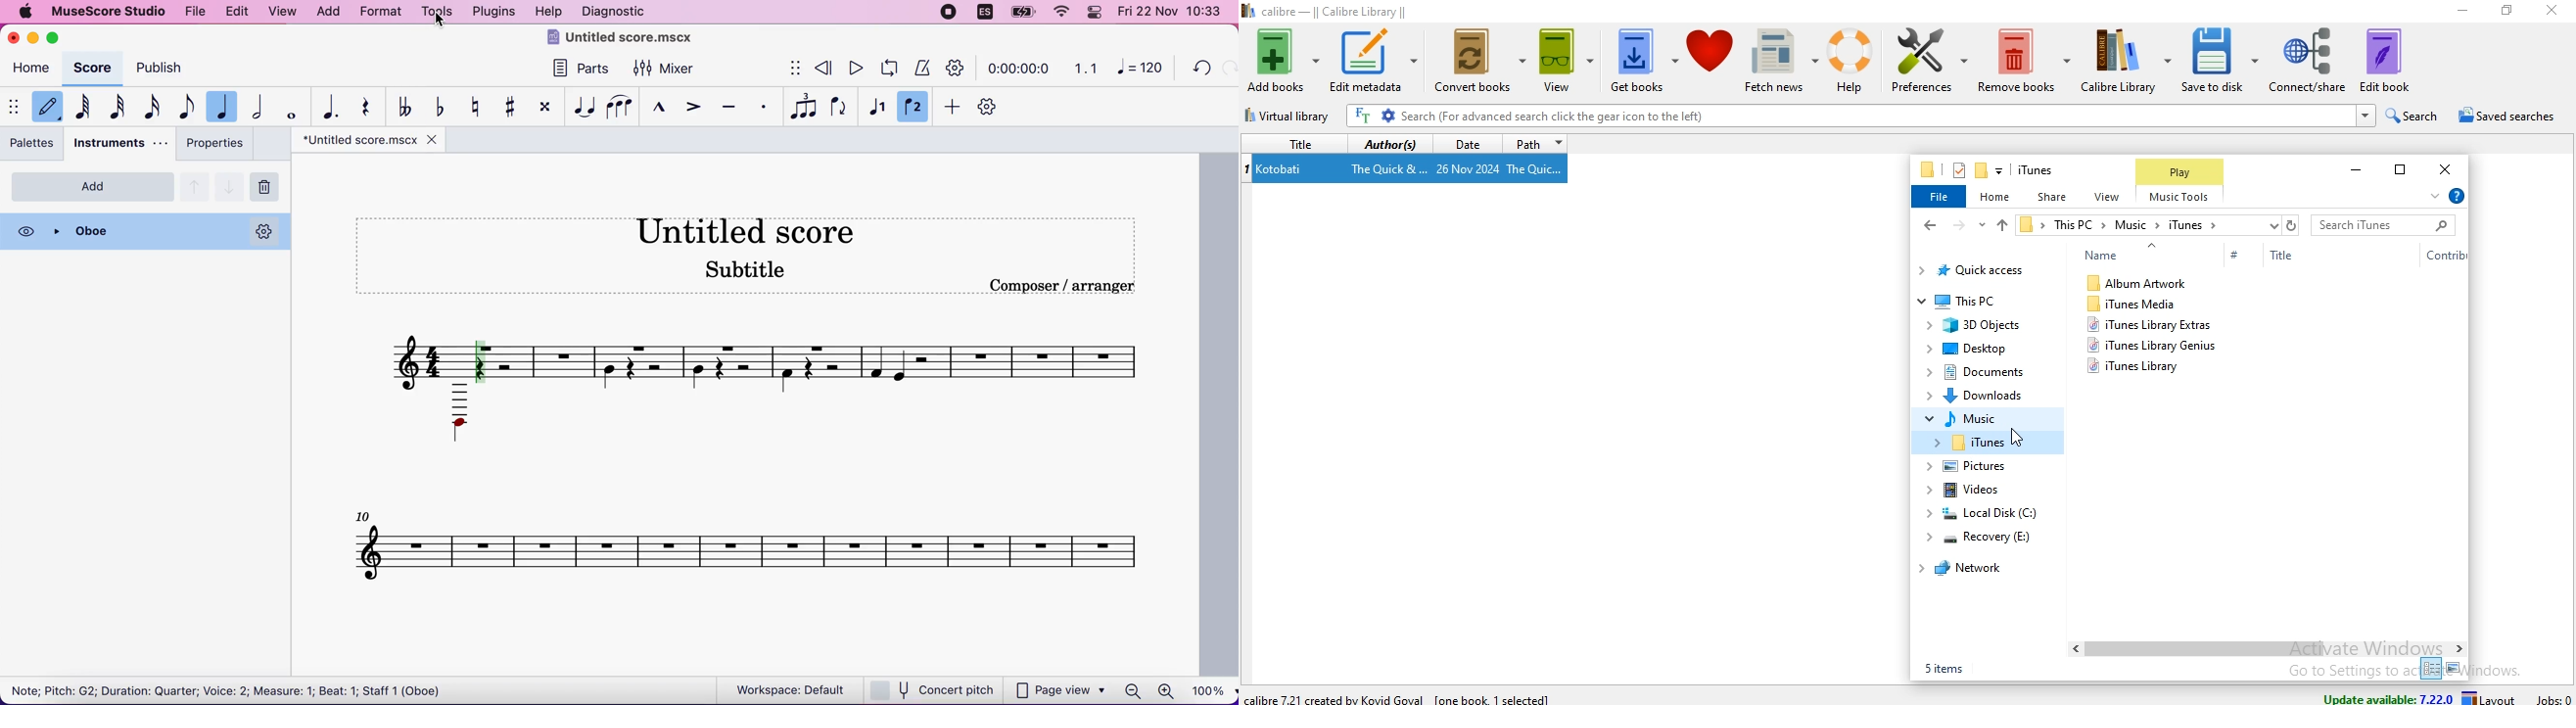 The image size is (2576, 728). I want to click on slur, so click(625, 107).